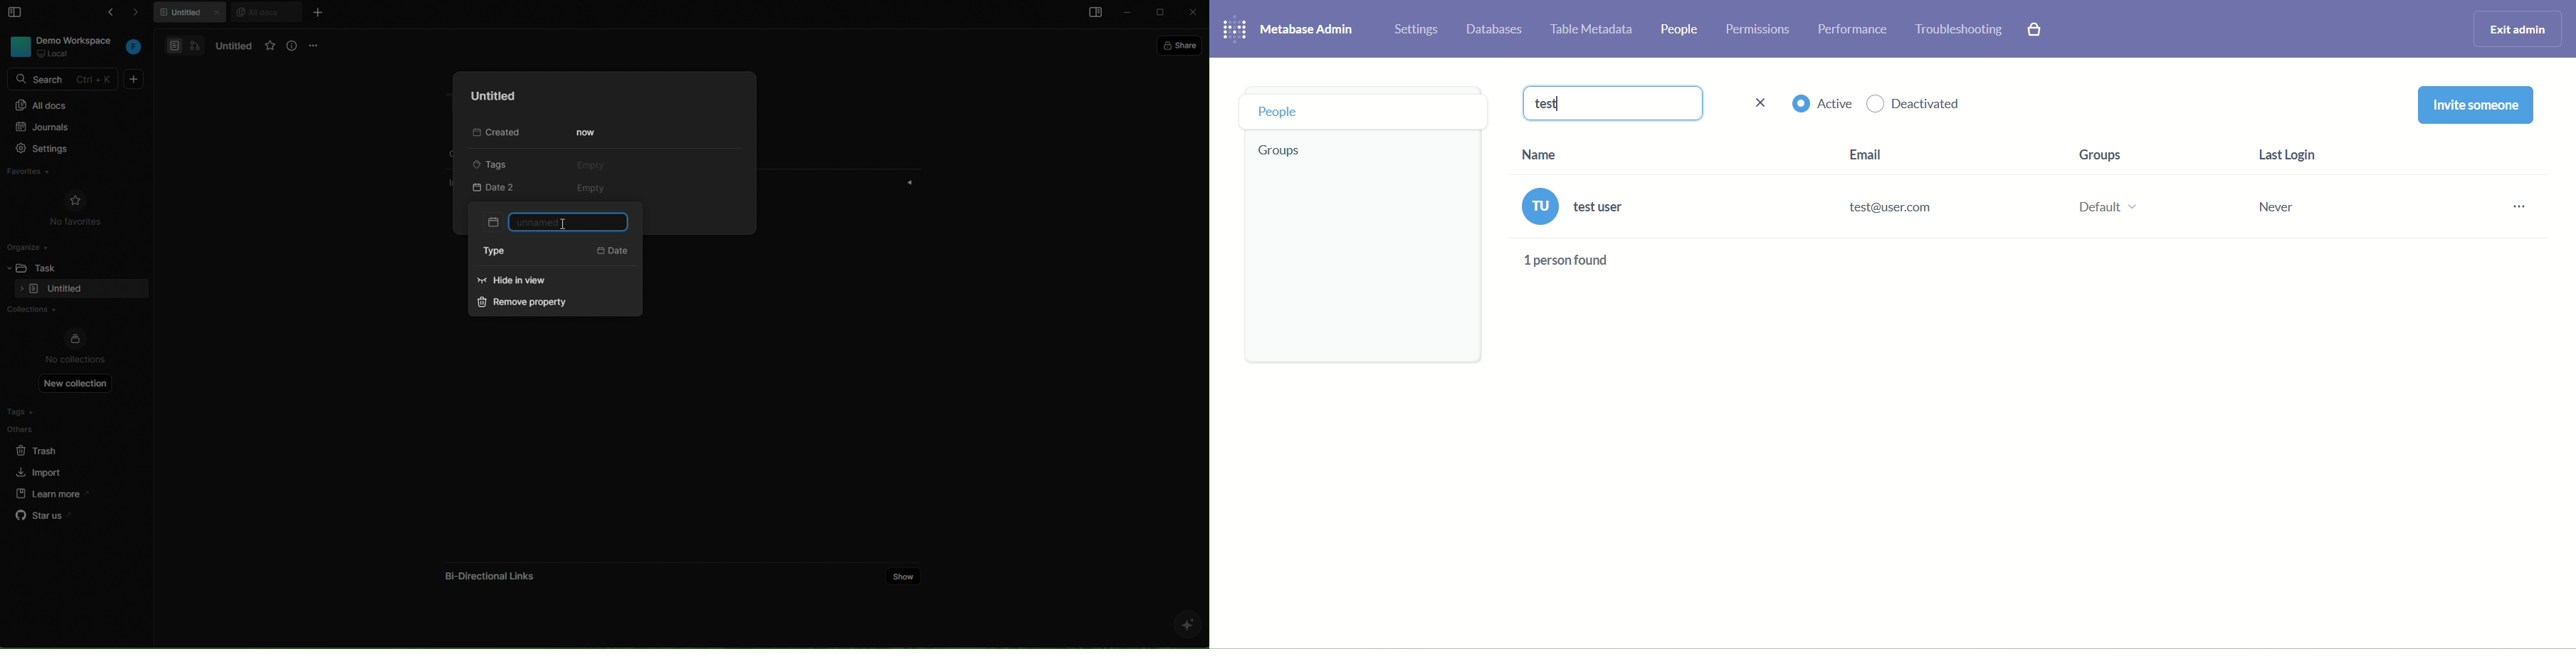 Image resolution: width=2576 pixels, height=672 pixels. What do you see at coordinates (1093, 14) in the screenshot?
I see `open sidebar` at bounding box center [1093, 14].